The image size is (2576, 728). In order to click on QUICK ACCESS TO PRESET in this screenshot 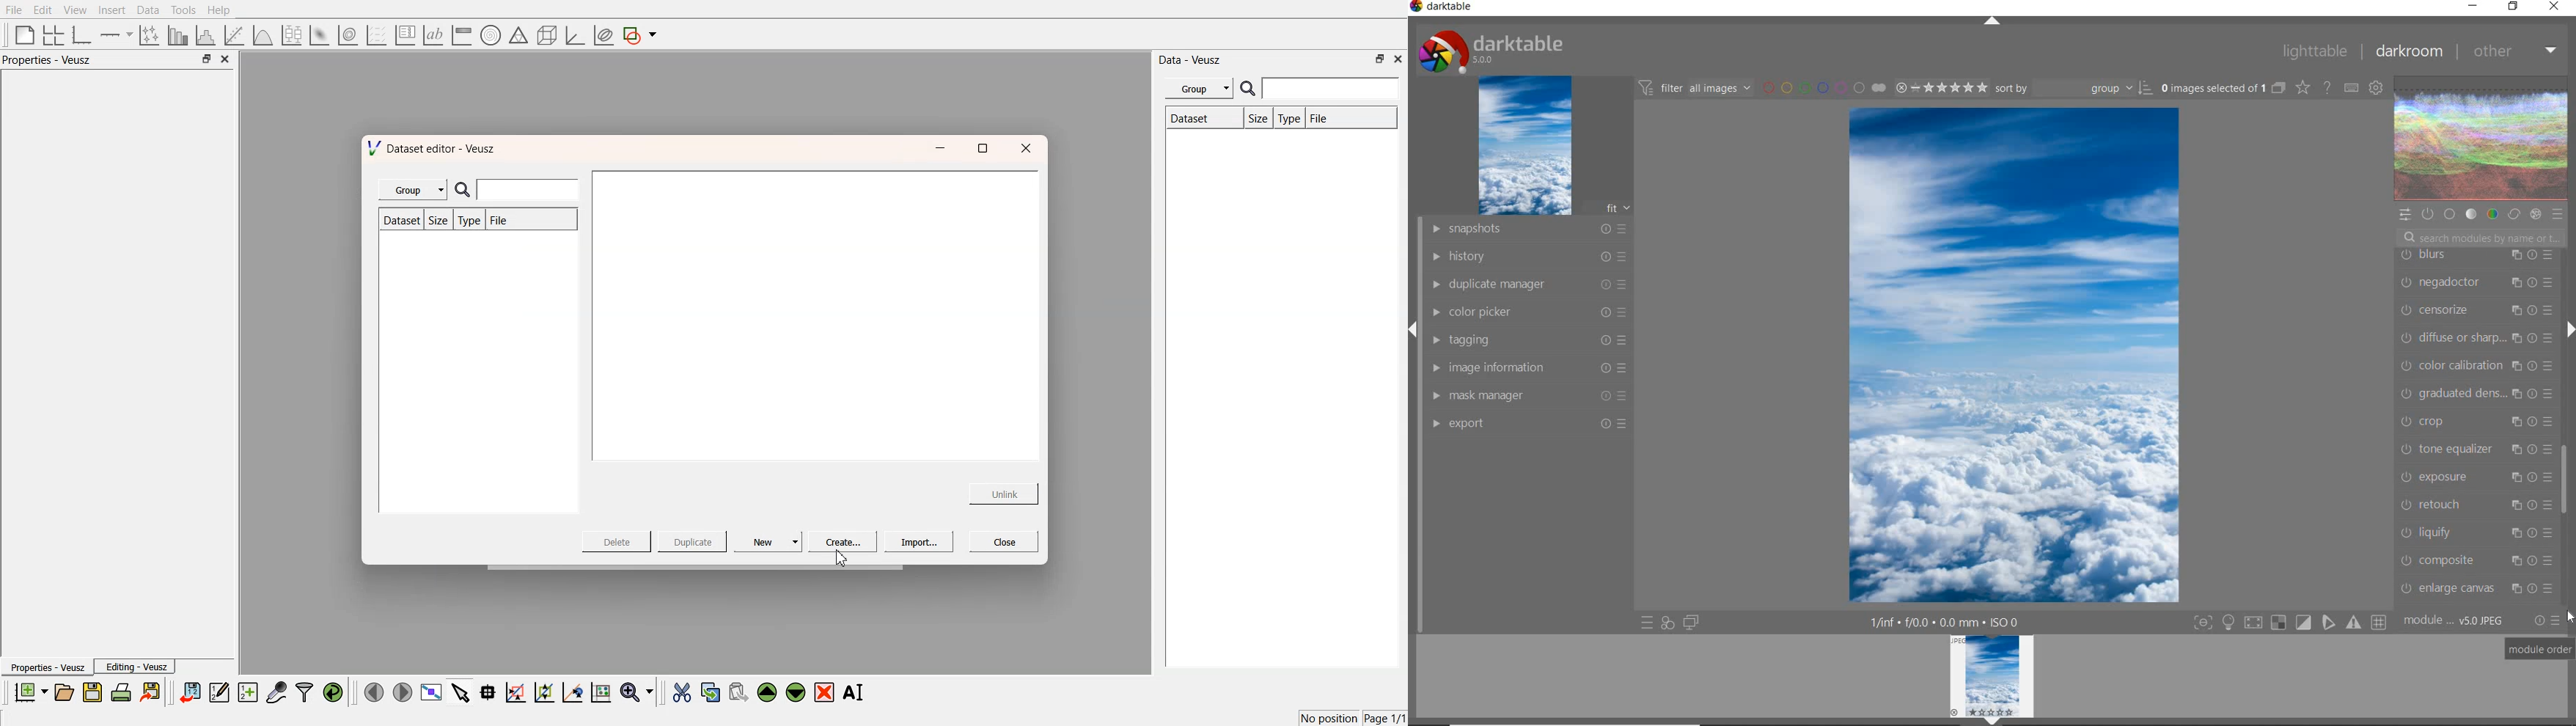, I will do `click(1646, 623)`.